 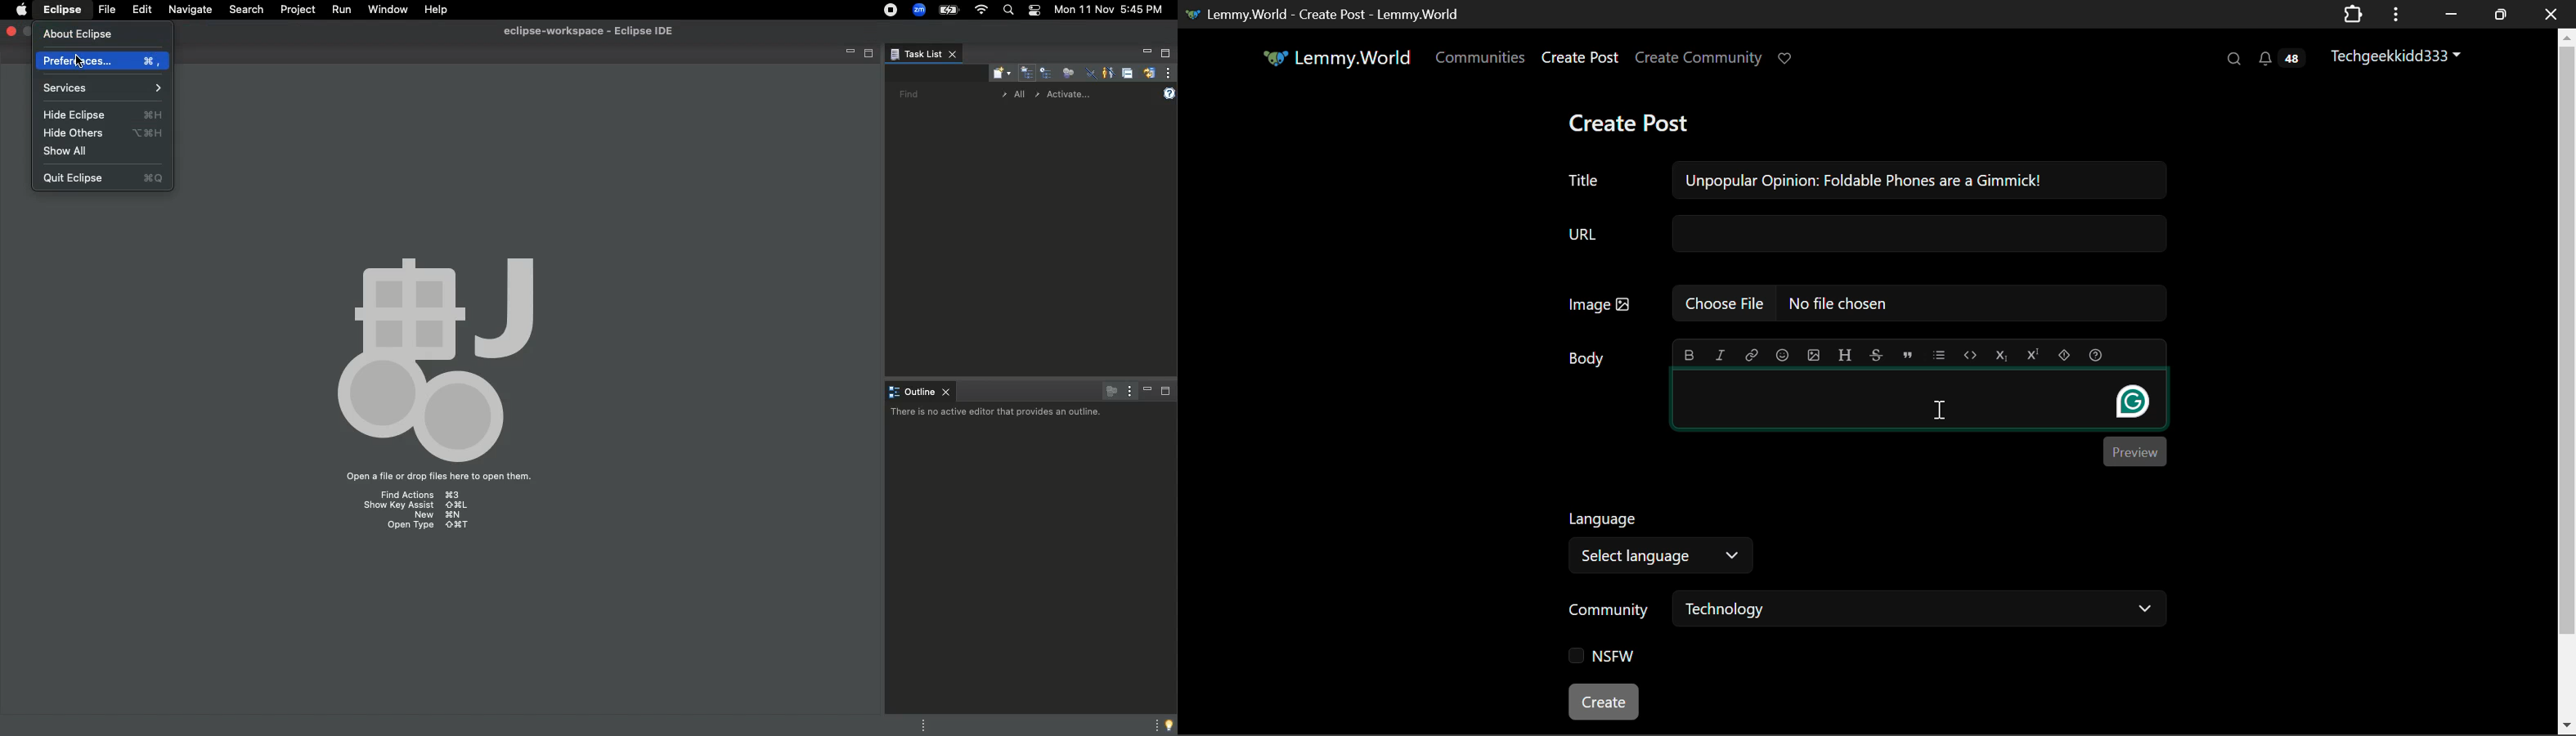 What do you see at coordinates (1605, 702) in the screenshot?
I see `Create Post Button` at bounding box center [1605, 702].